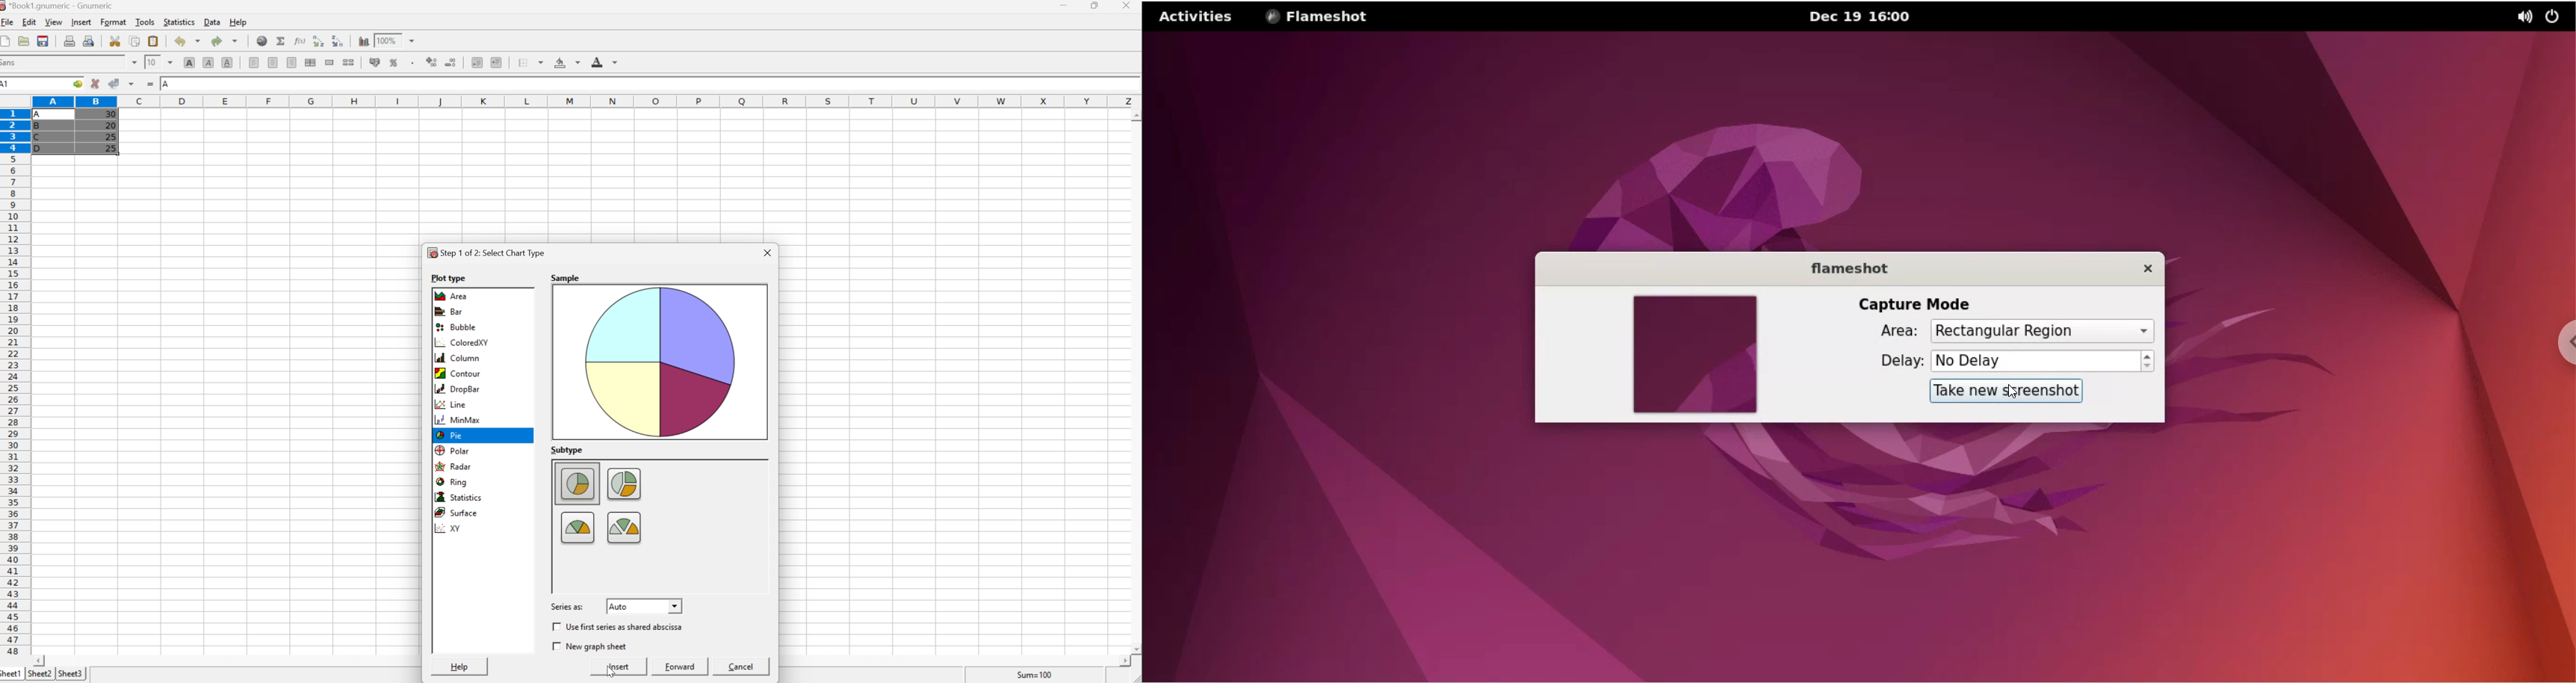 Image resolution: width=2576 pixels, height=700 pixels. What do you see at coordinates (132, 83) in the screenshot?
I see `Accept changes in multiple cells` at bounding box center [132, 83].